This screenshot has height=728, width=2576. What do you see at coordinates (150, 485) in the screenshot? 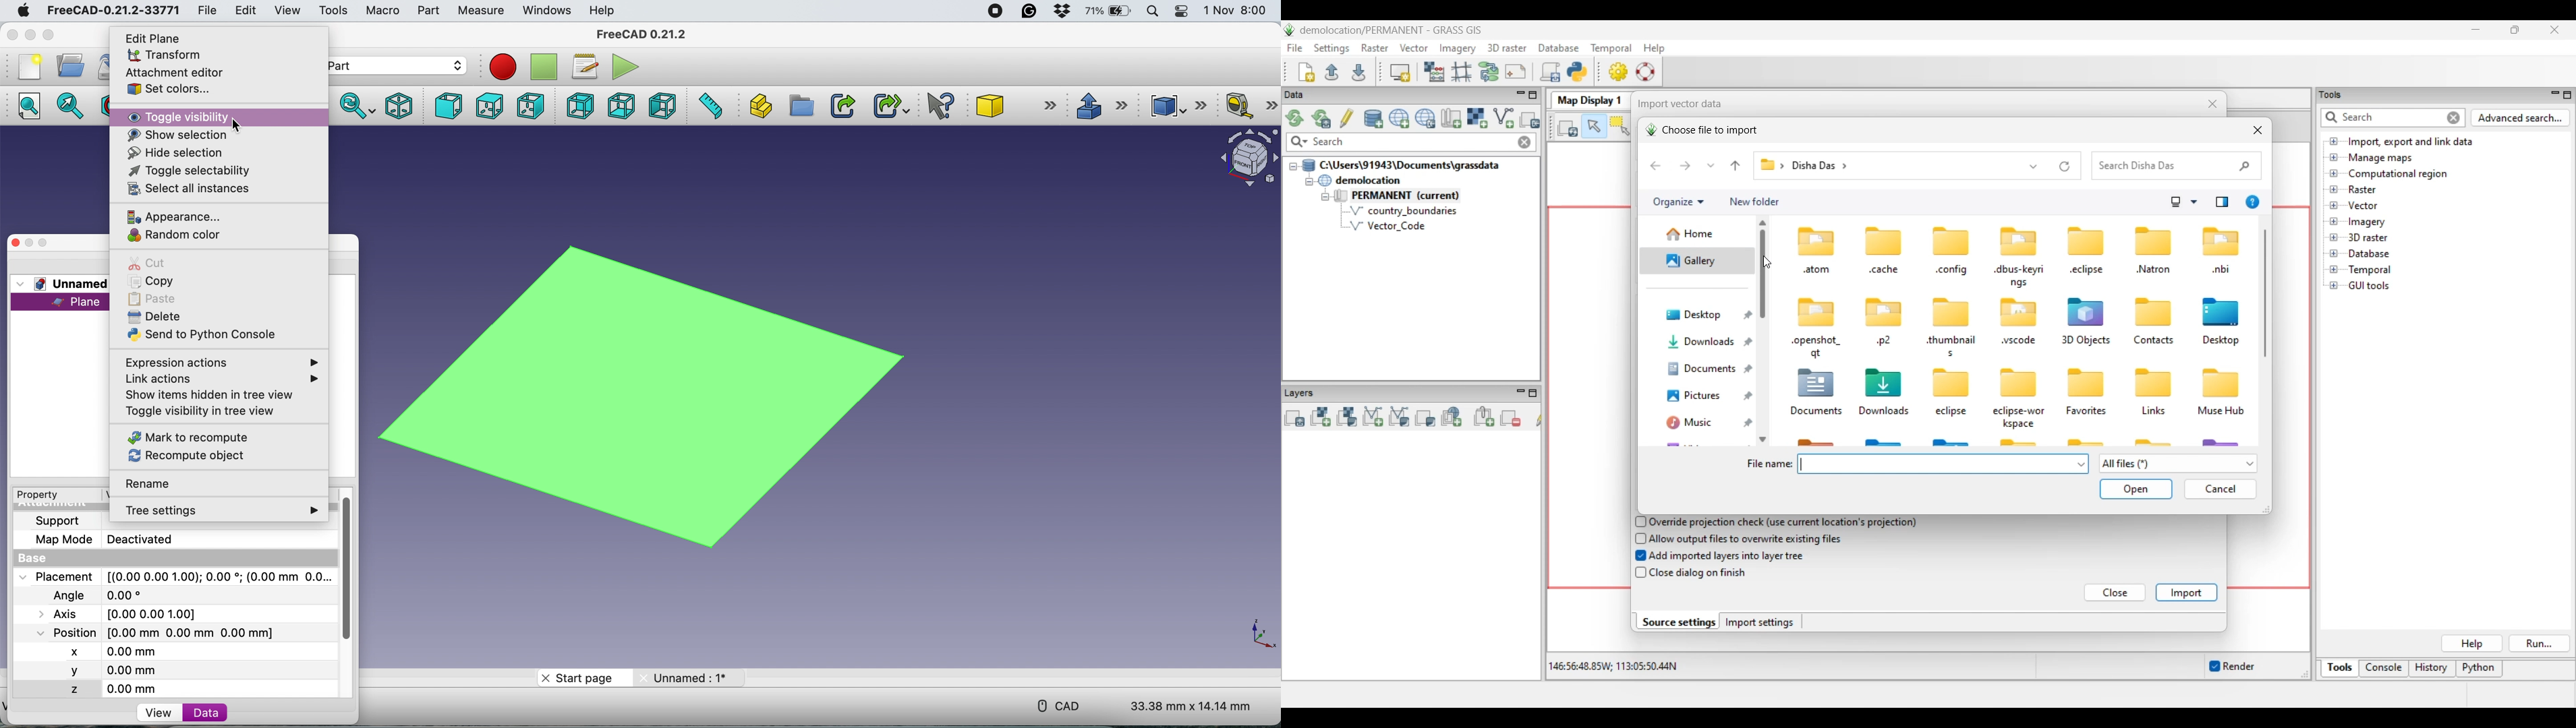
I see `rename` at bounding box center [150, 485].